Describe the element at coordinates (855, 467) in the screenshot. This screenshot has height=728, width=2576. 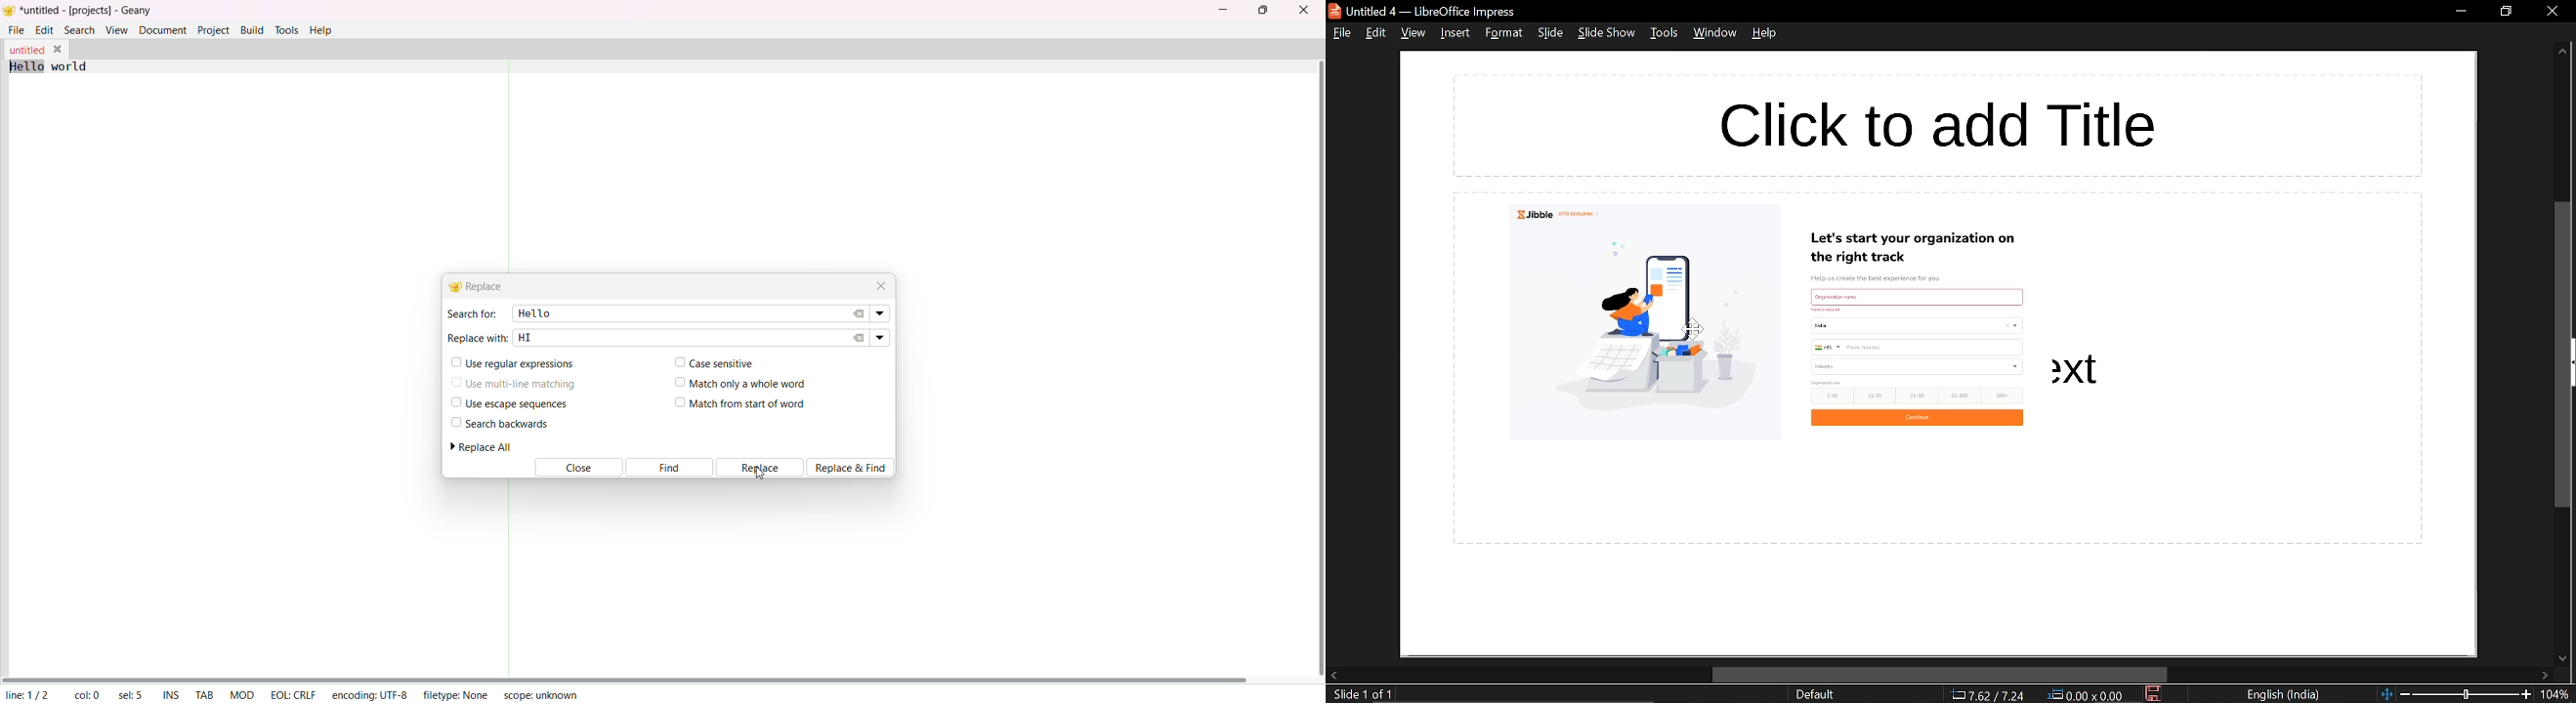
I see `Replace & Find` at that location.